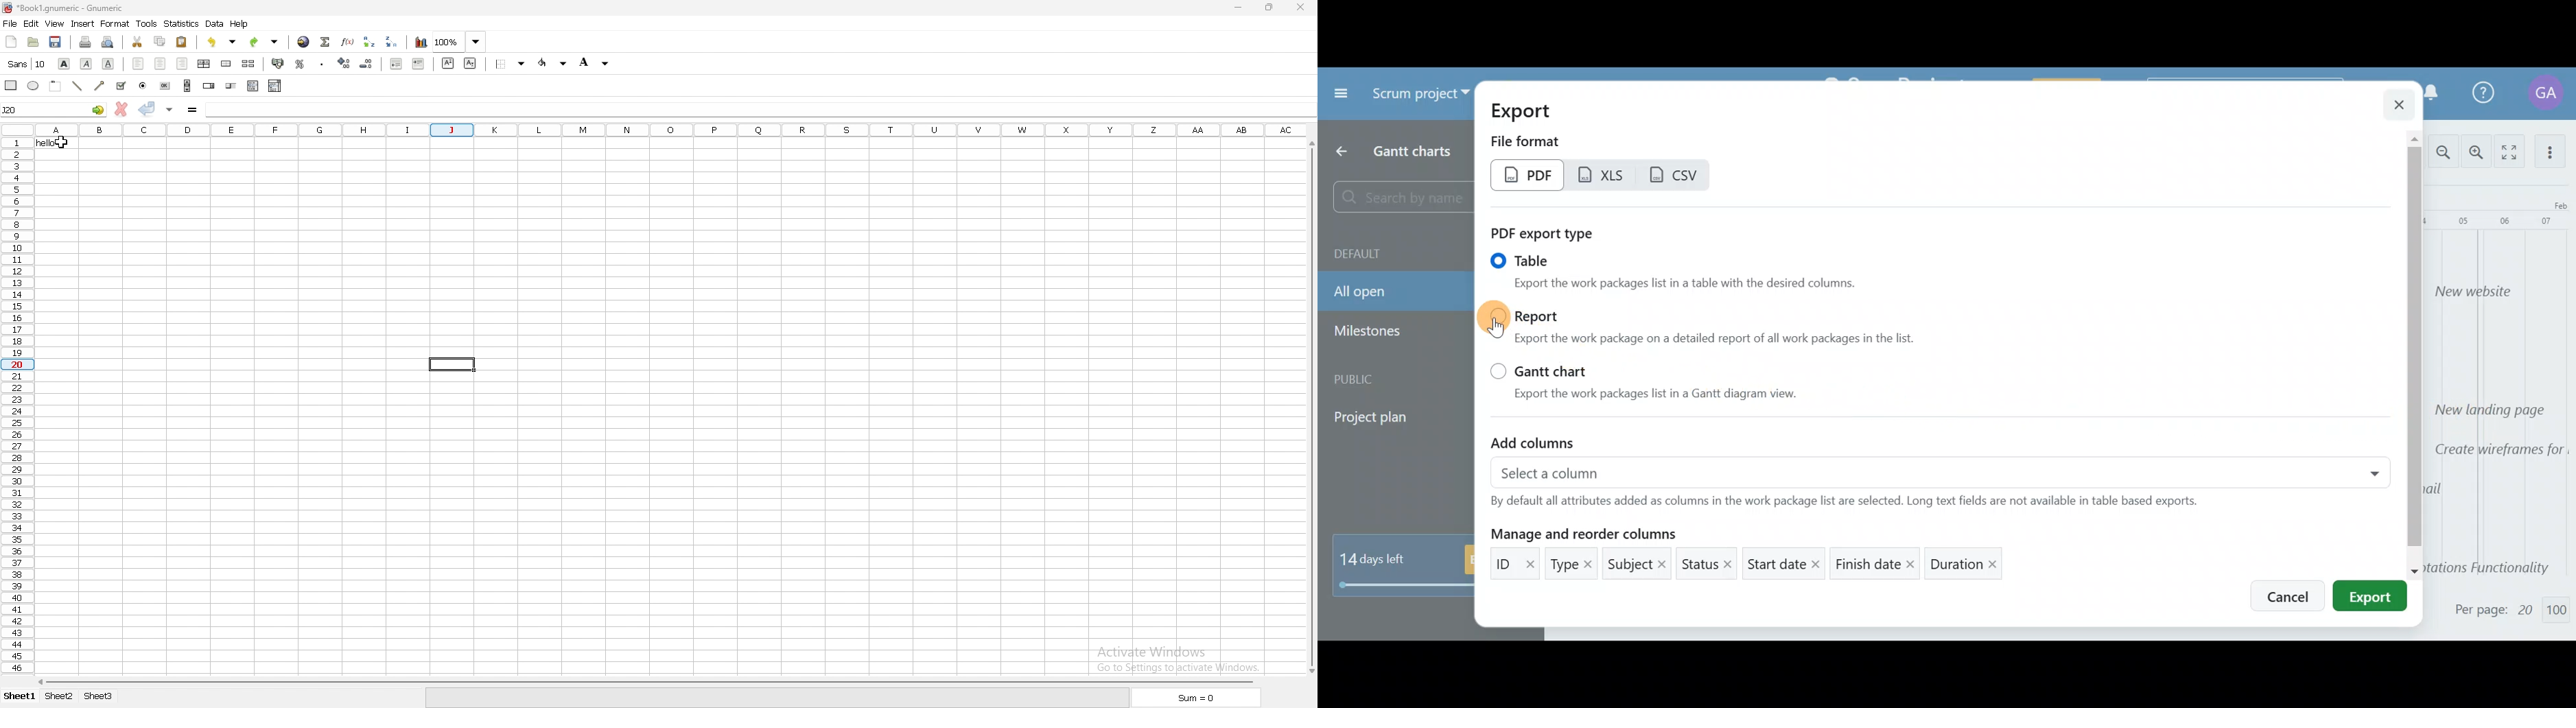  What do you see at coordinates (204, 63) in the screenshot?
I see `center horizontally` at bounding box center [204, 63].